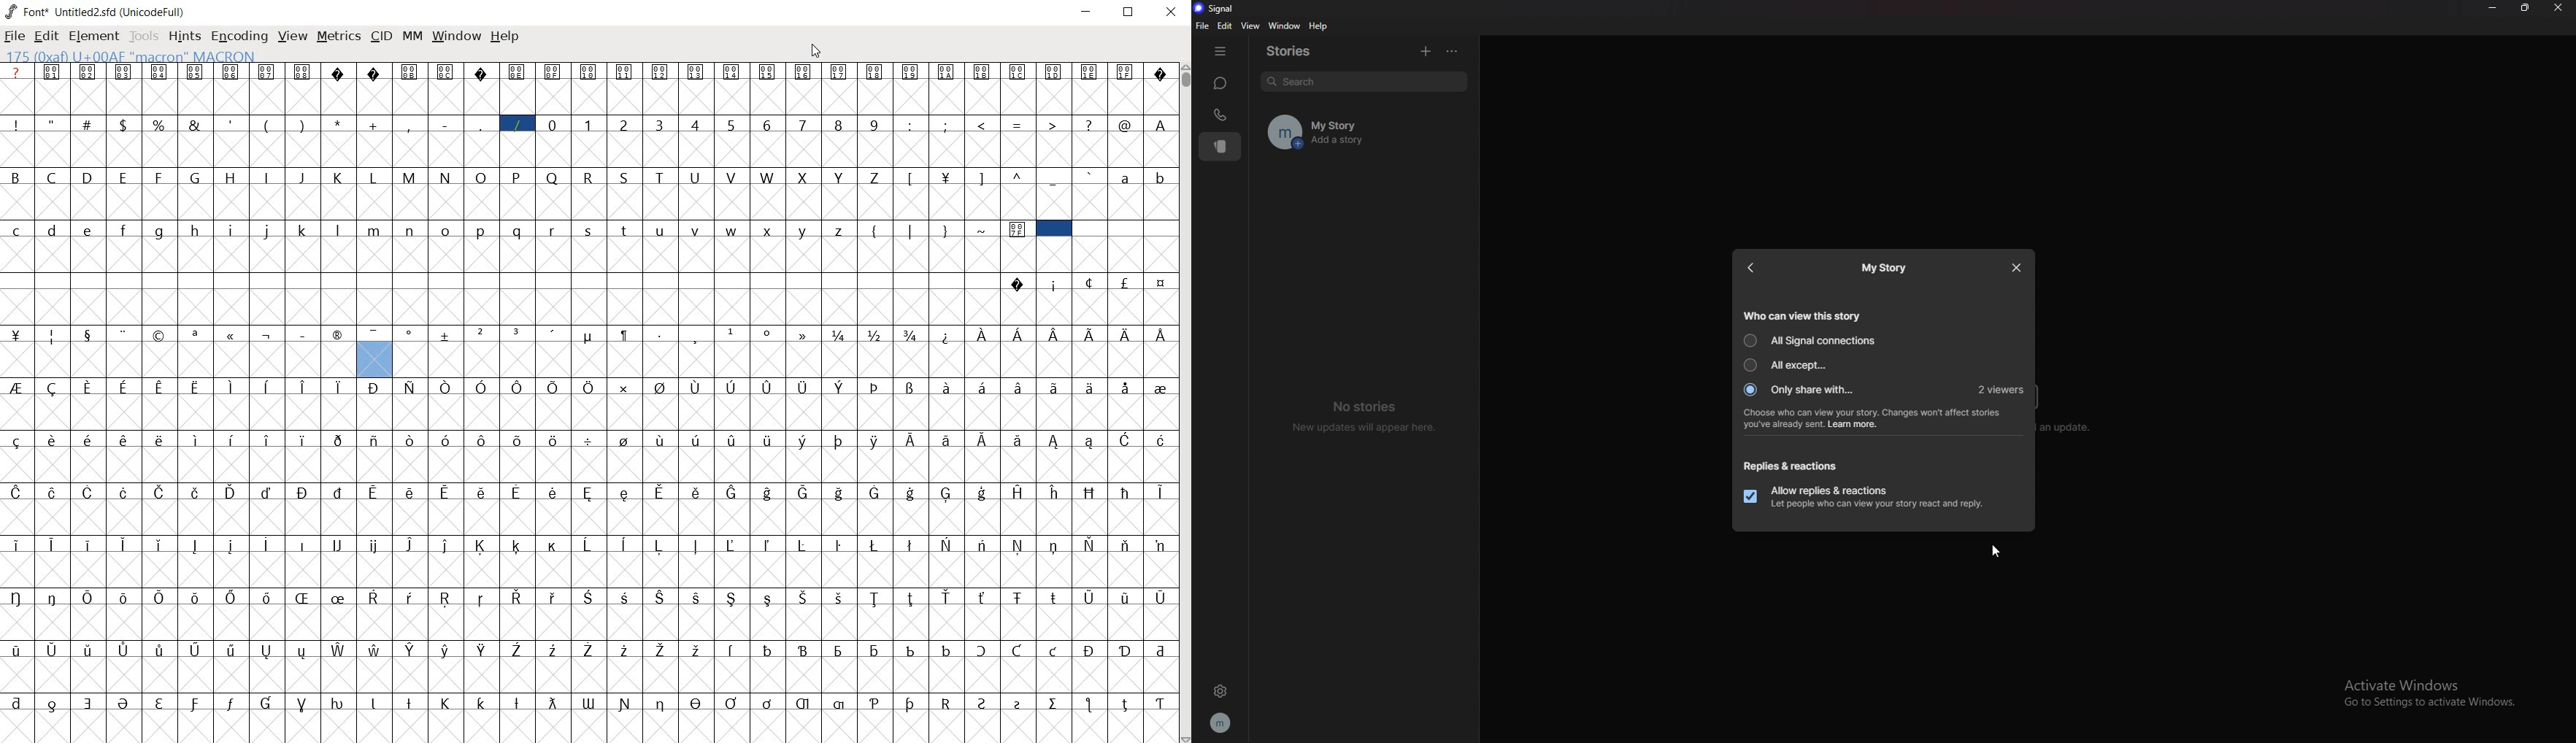 The height and width of the screenshot is (756, 2576). I want to click on Symbol, so click(54, 544).